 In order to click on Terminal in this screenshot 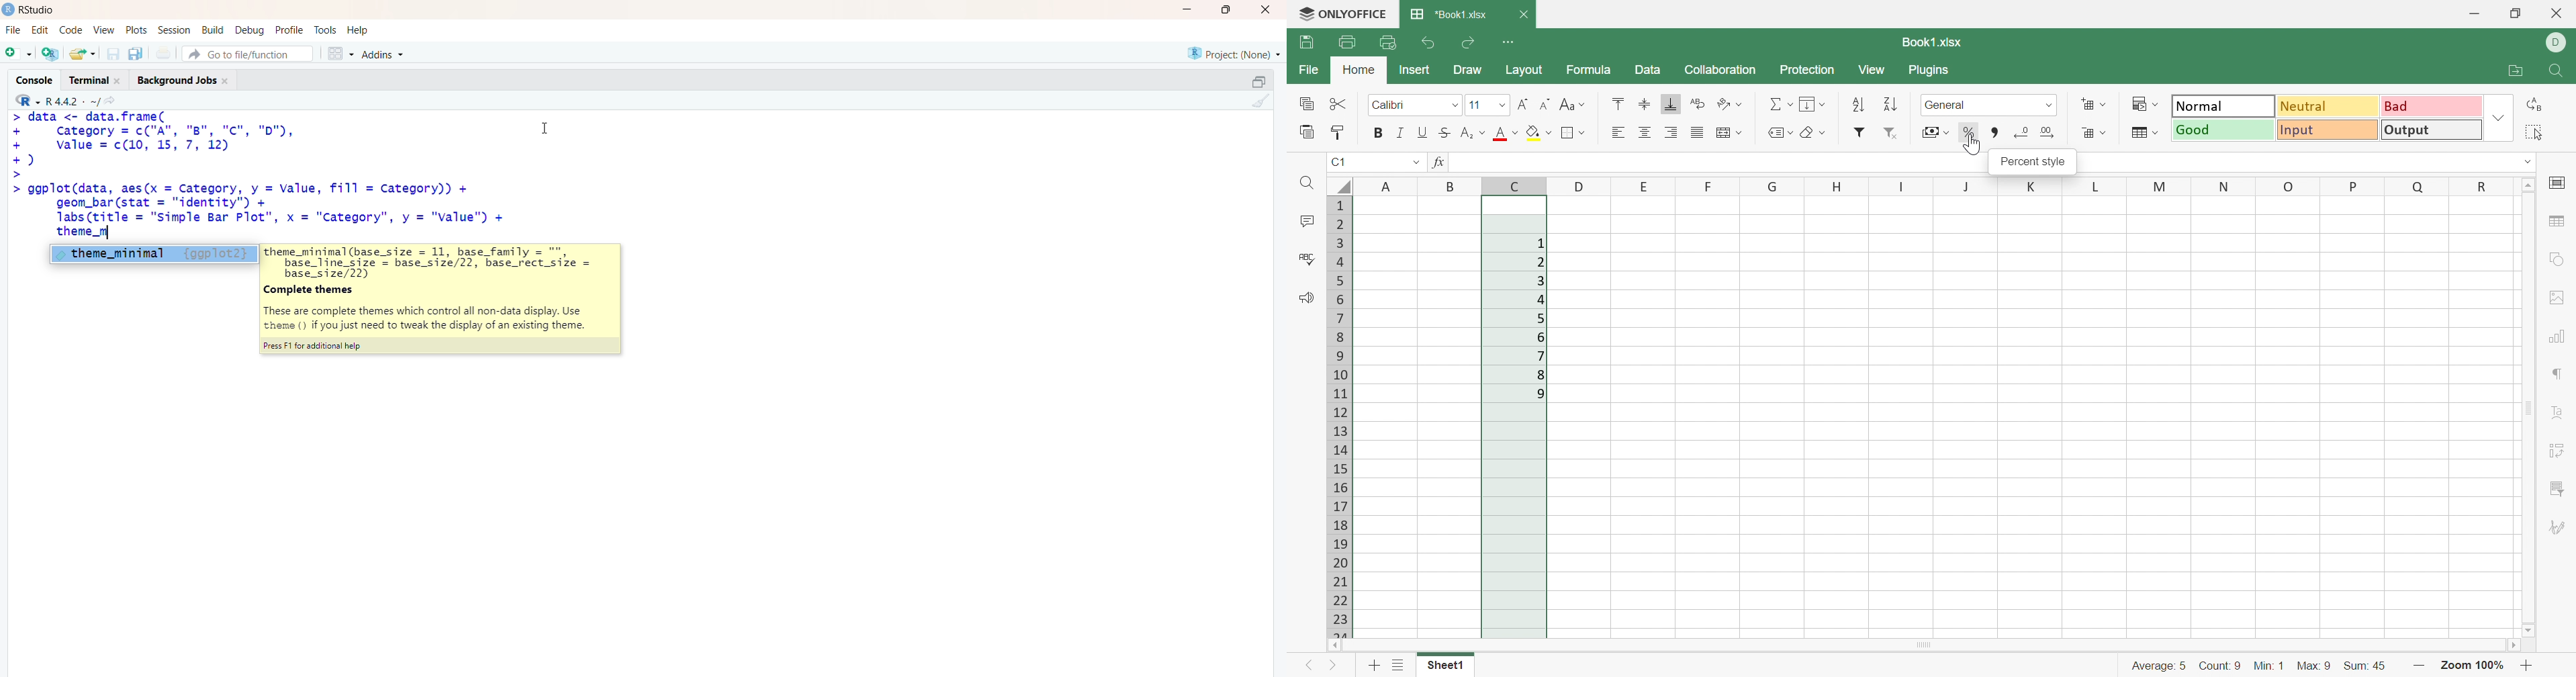, I will do `click(92, 78)`.